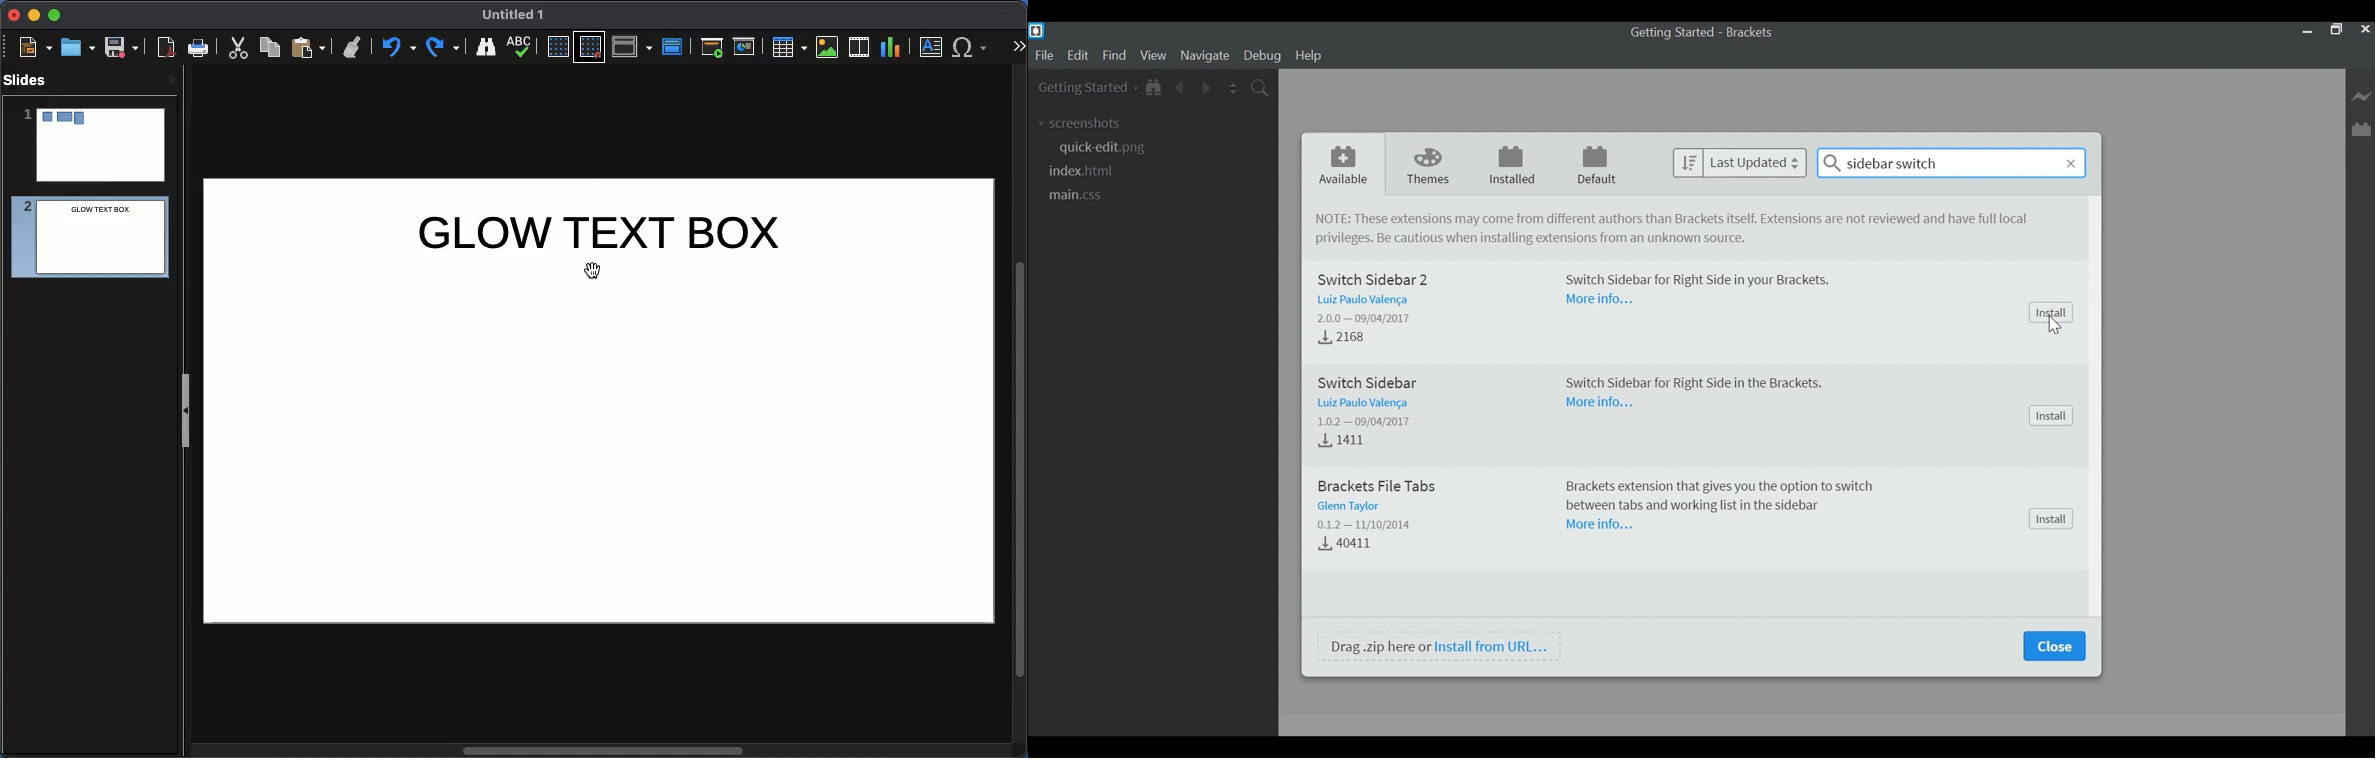  I want to click on Install, so click(2052, 312).